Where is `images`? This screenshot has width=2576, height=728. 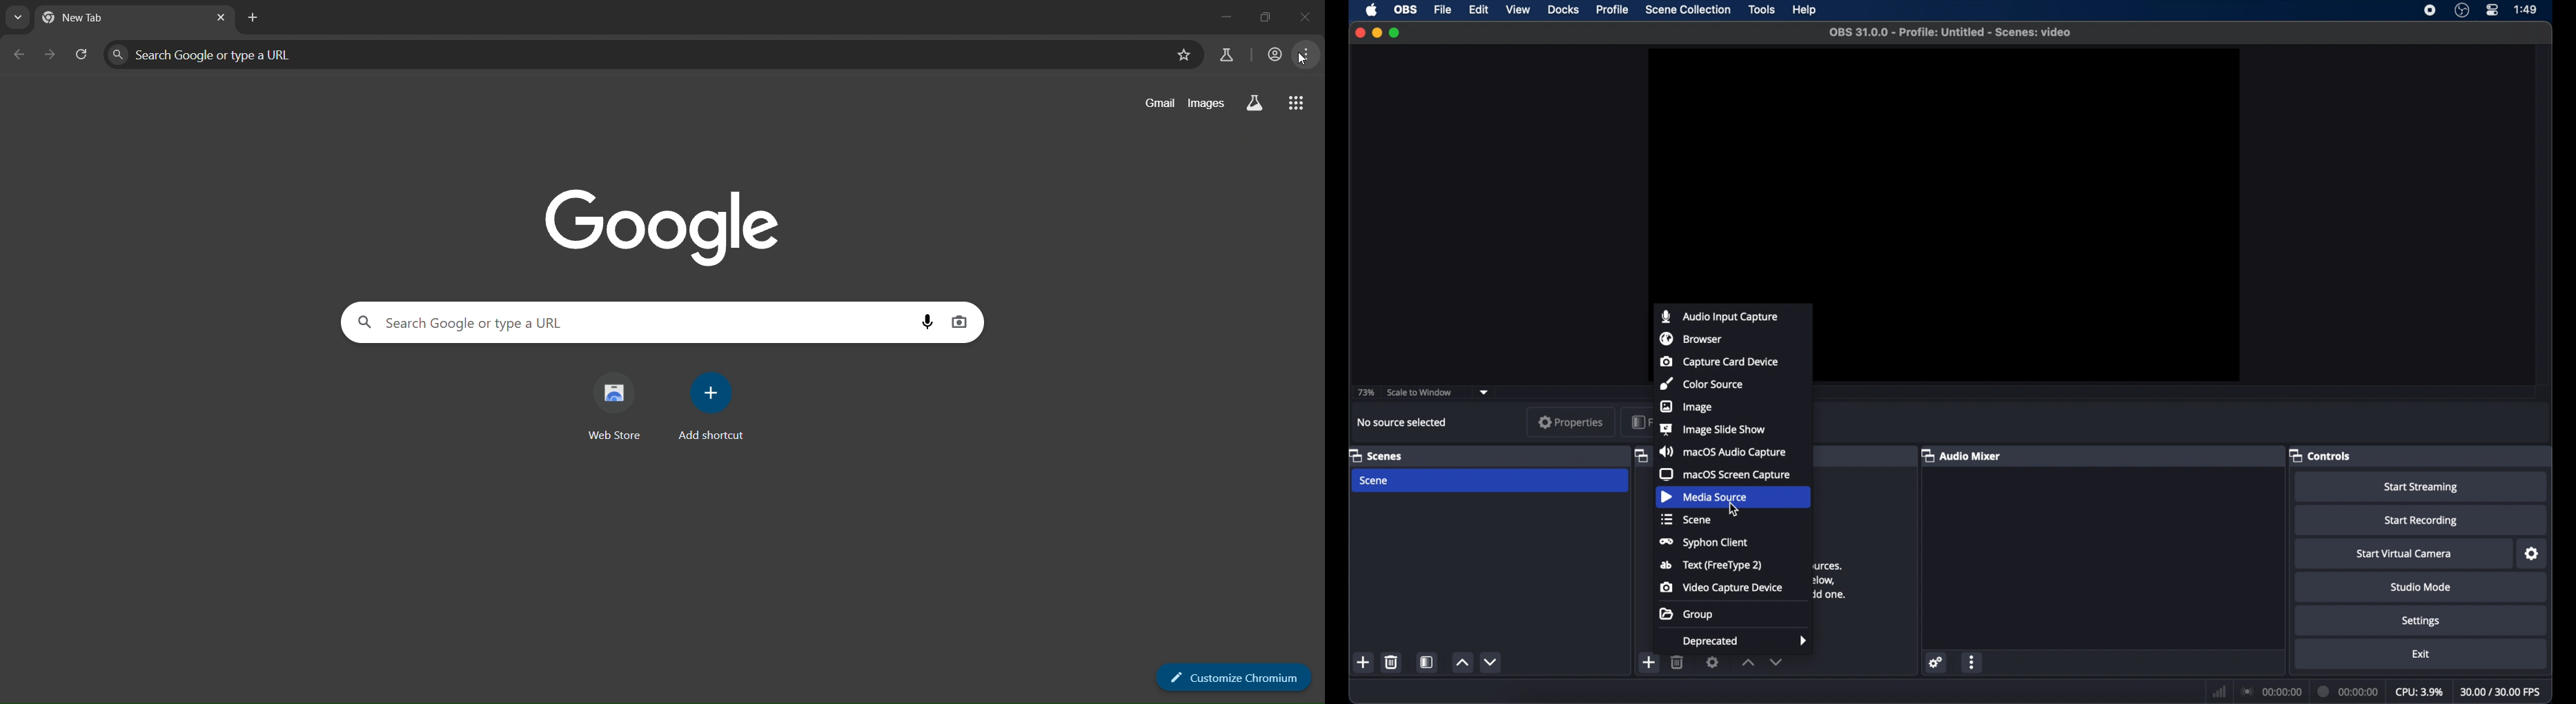
images is located at coordinates (1206, 104).